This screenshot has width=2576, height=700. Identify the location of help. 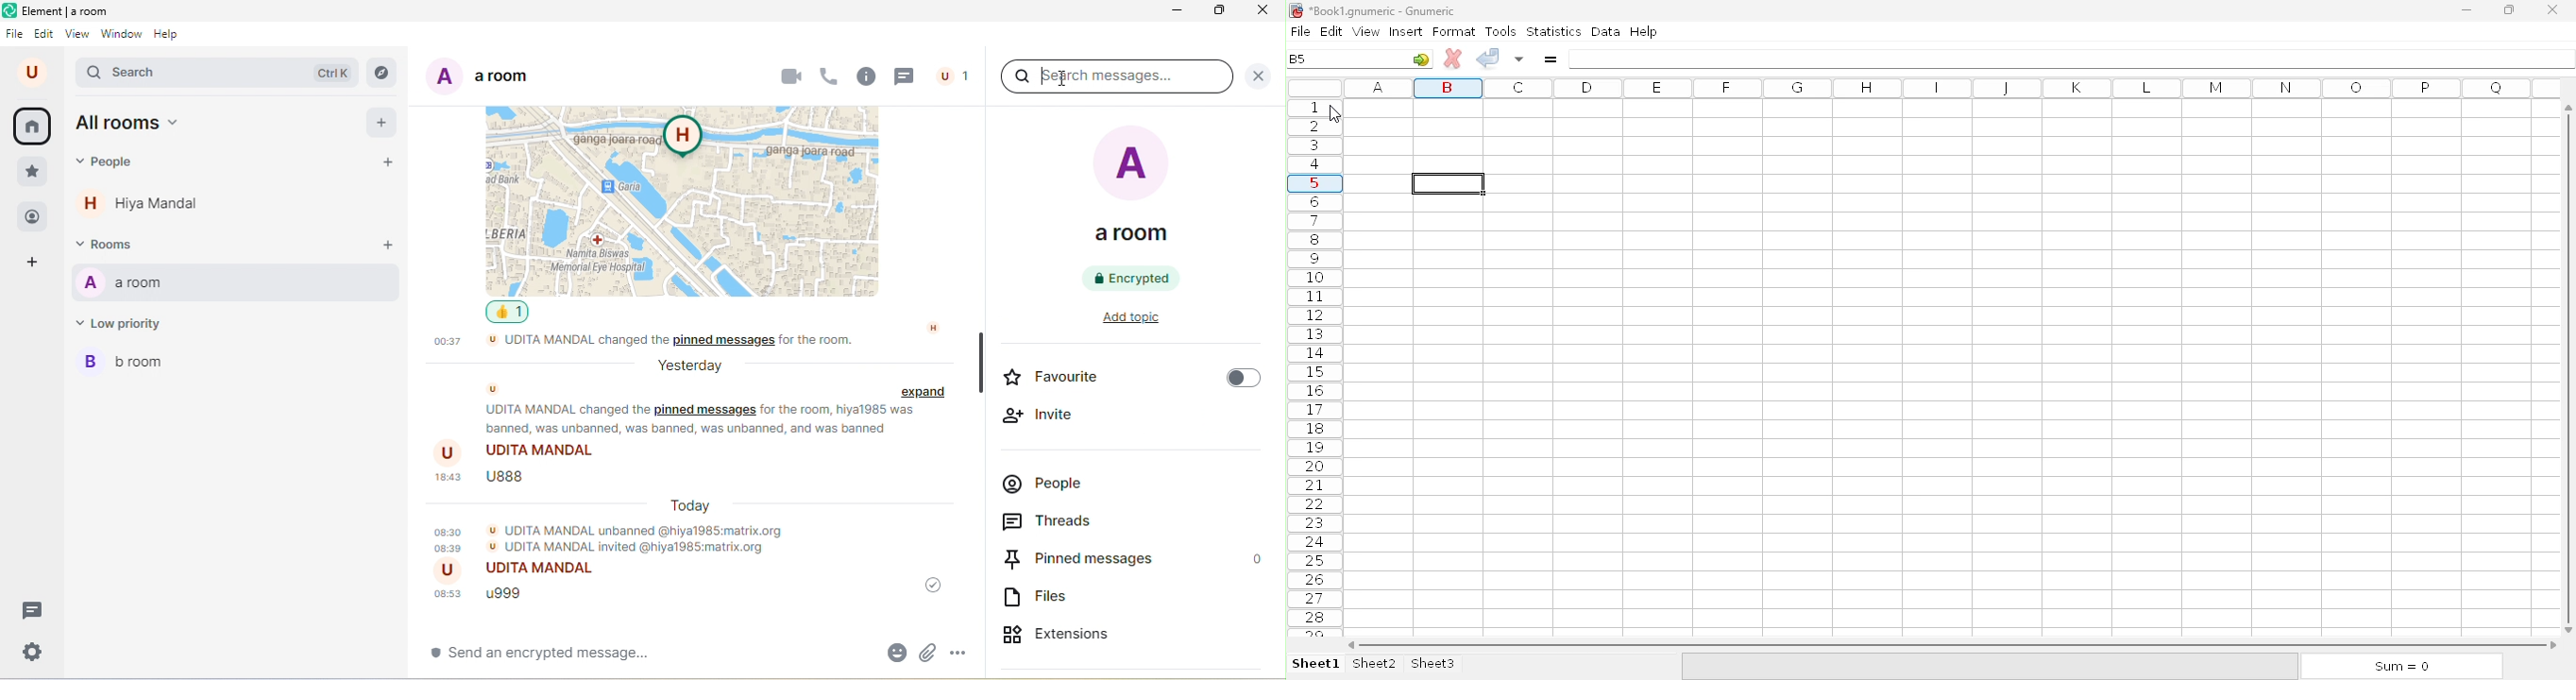
(171, 37).